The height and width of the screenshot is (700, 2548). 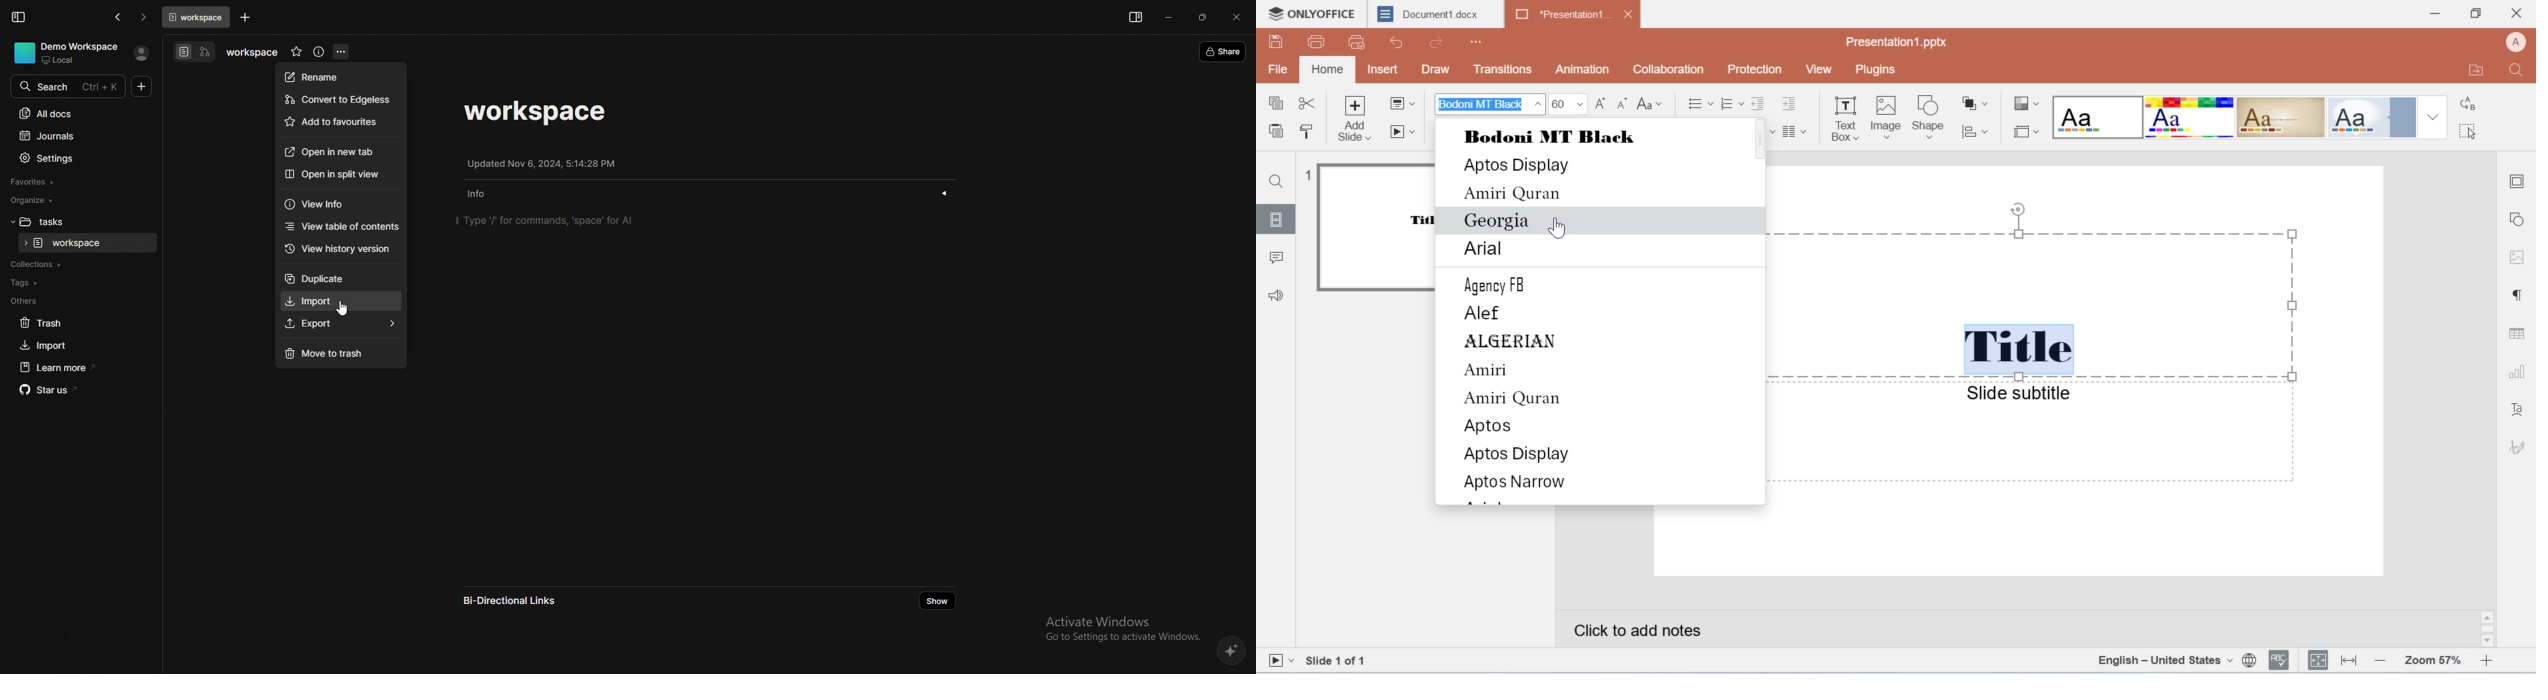 What do you see at coordinates (1232, 652) in the screenshot?
I see `affine ai` at bounding box center [1232, 652].